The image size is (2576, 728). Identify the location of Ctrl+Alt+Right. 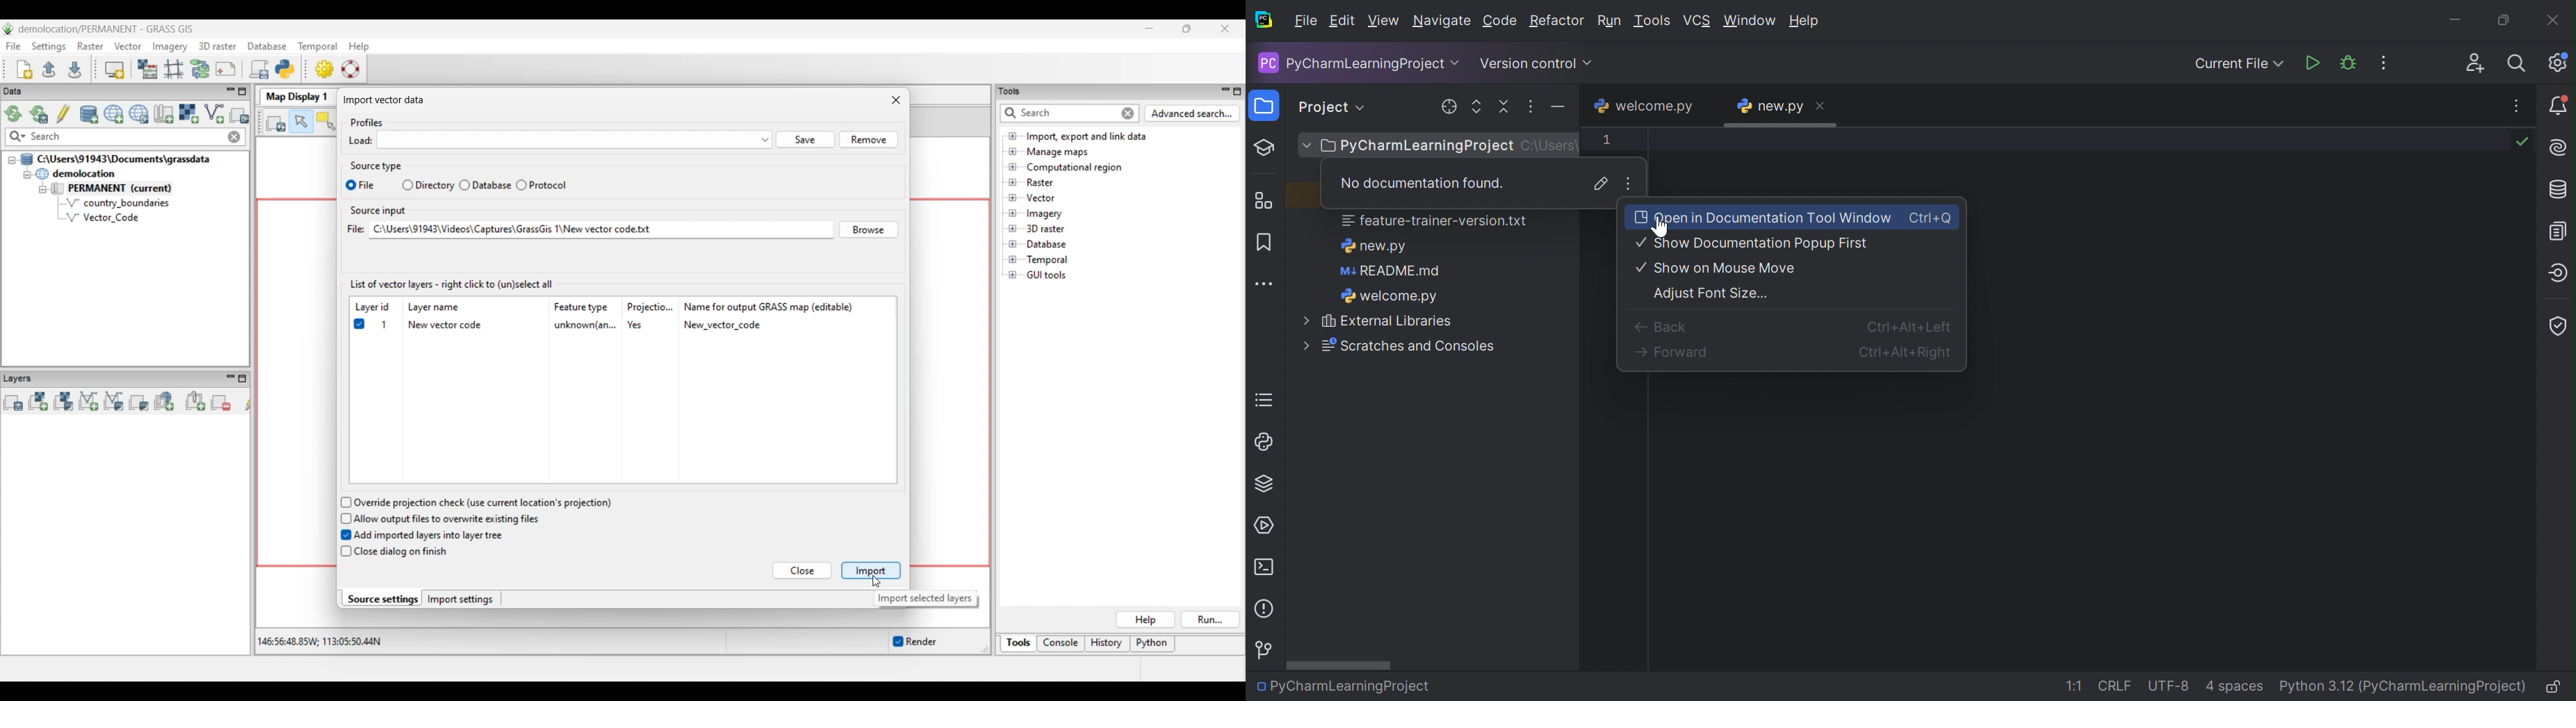
(1903, 355).